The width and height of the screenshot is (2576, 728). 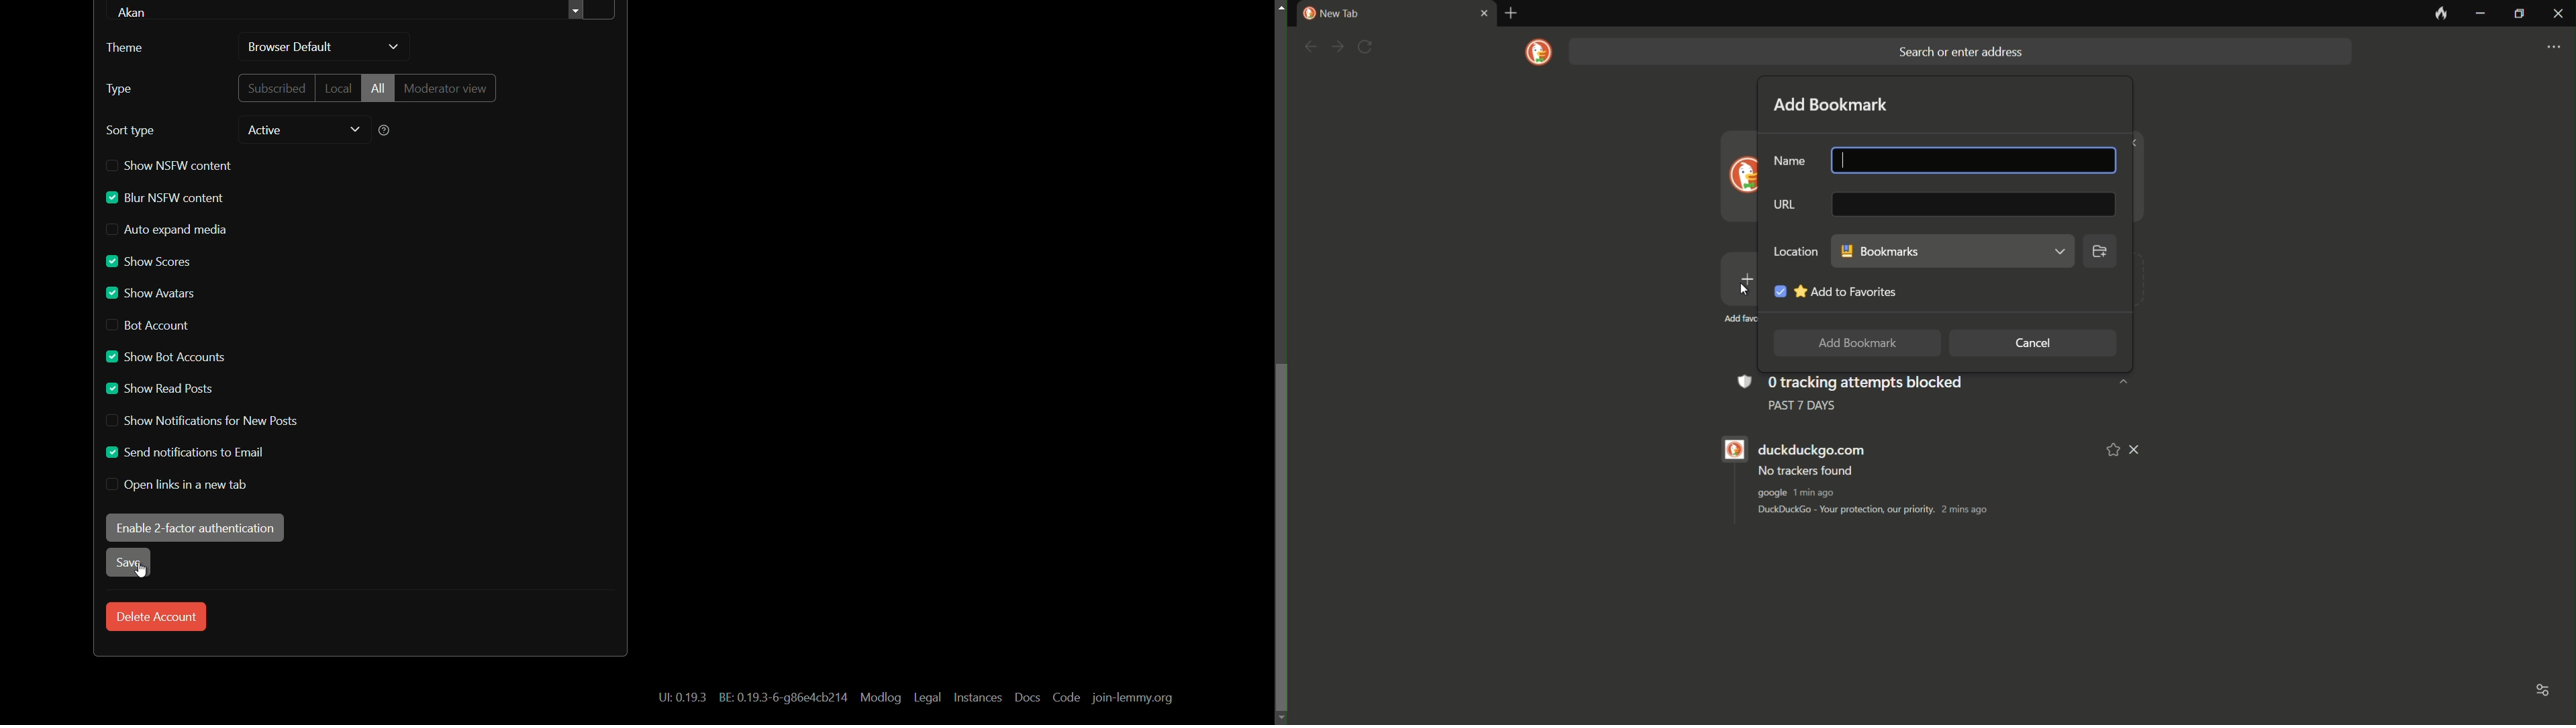 What do you see at coordinates (163, 357) in the screenshot?
I see `show bot accounts` at bounding box center [163, 357].